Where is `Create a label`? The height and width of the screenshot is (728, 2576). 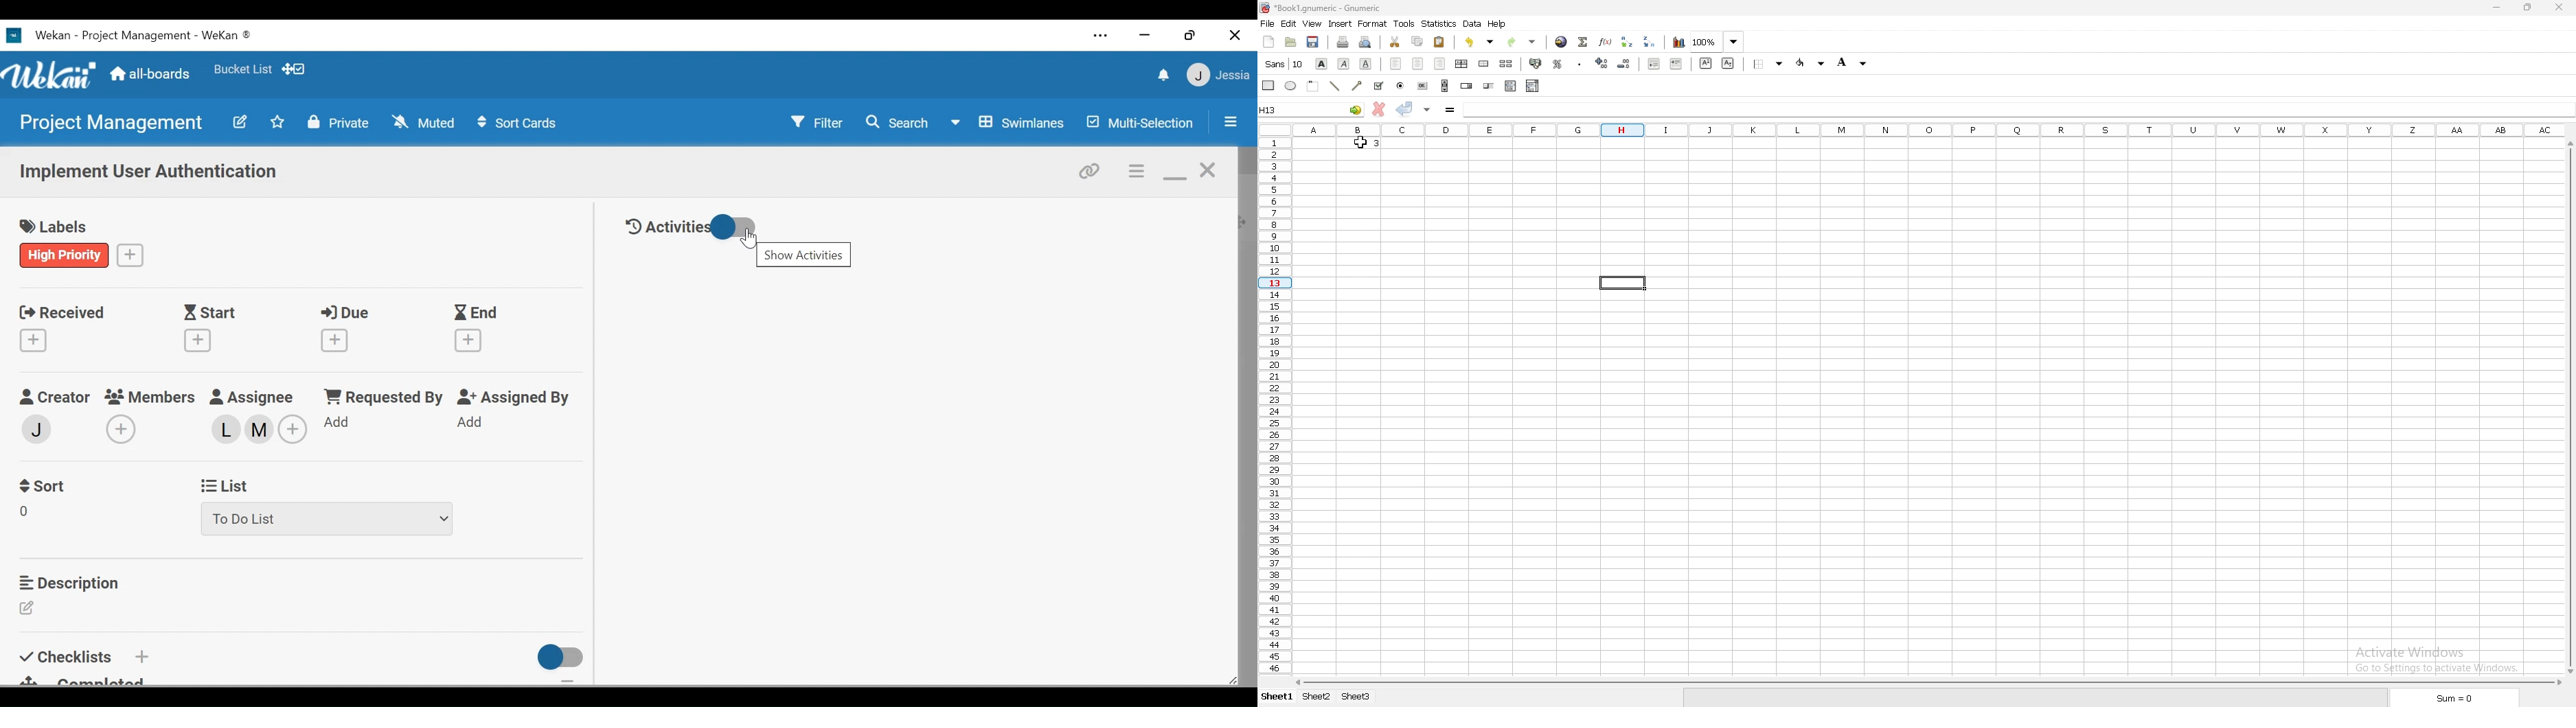 Create a label is located at coordinates (129, 255).